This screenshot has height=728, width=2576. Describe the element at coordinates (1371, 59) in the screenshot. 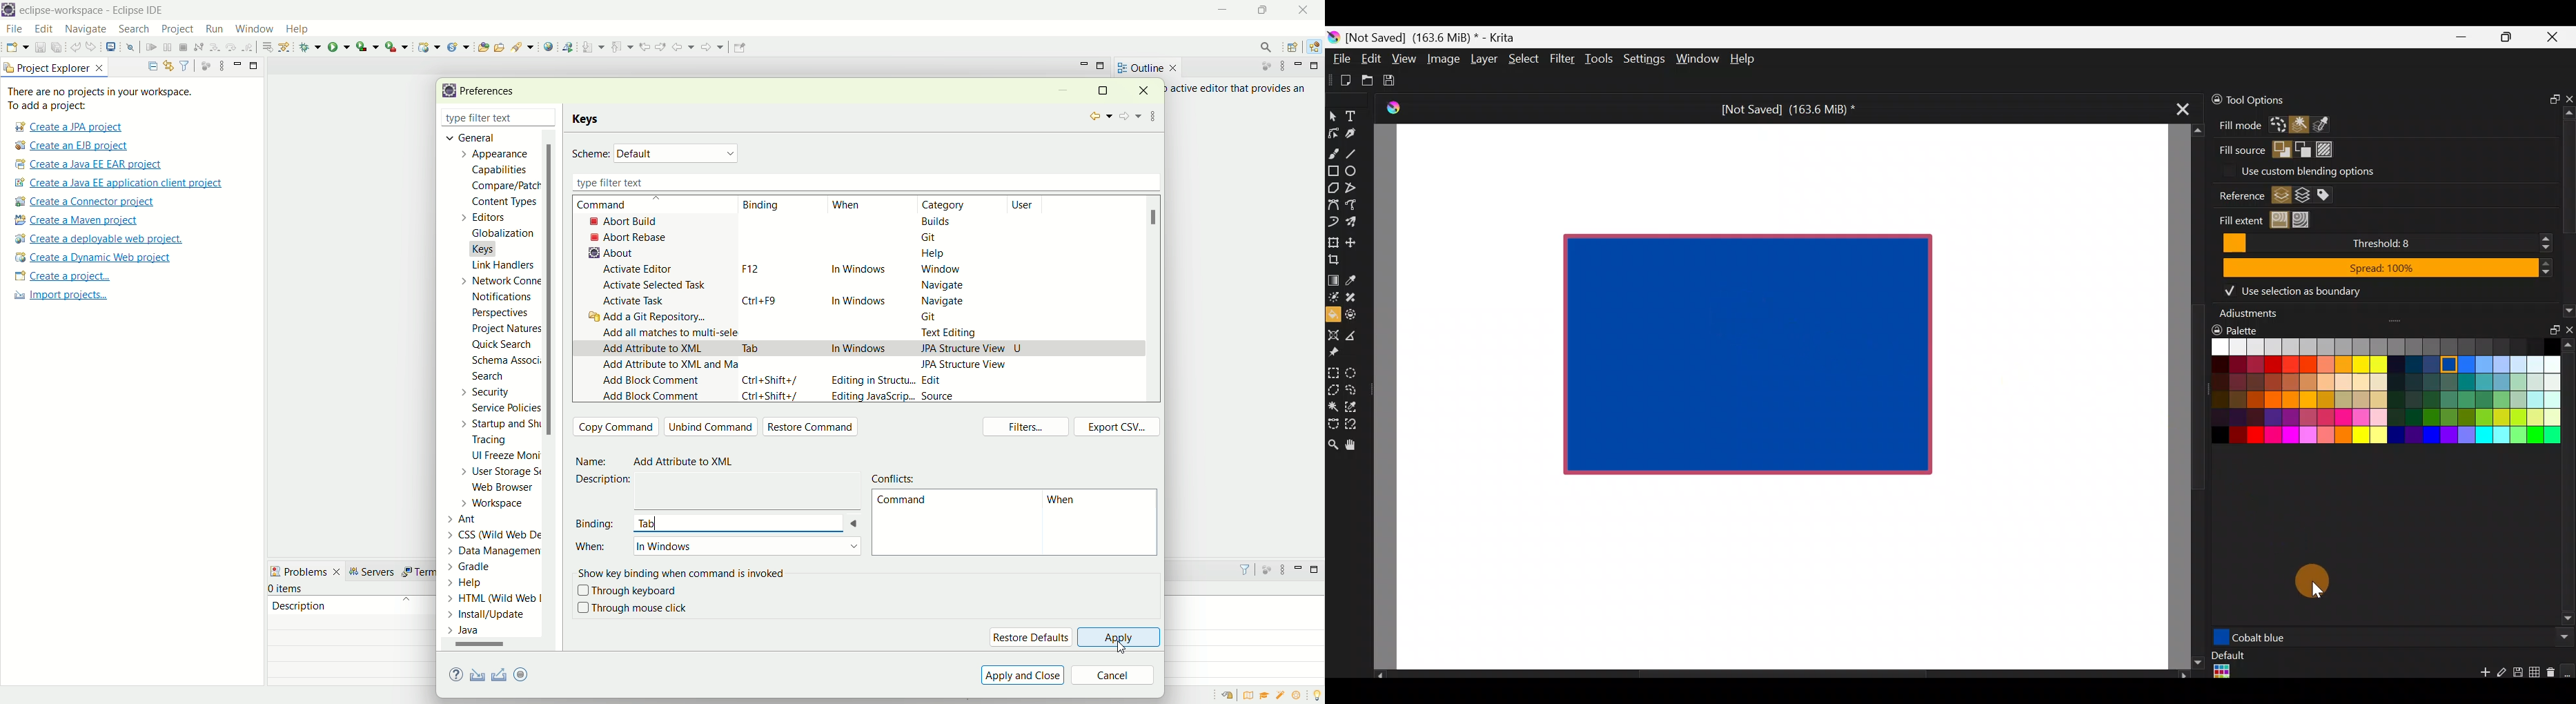

I see `Edit` at that location.